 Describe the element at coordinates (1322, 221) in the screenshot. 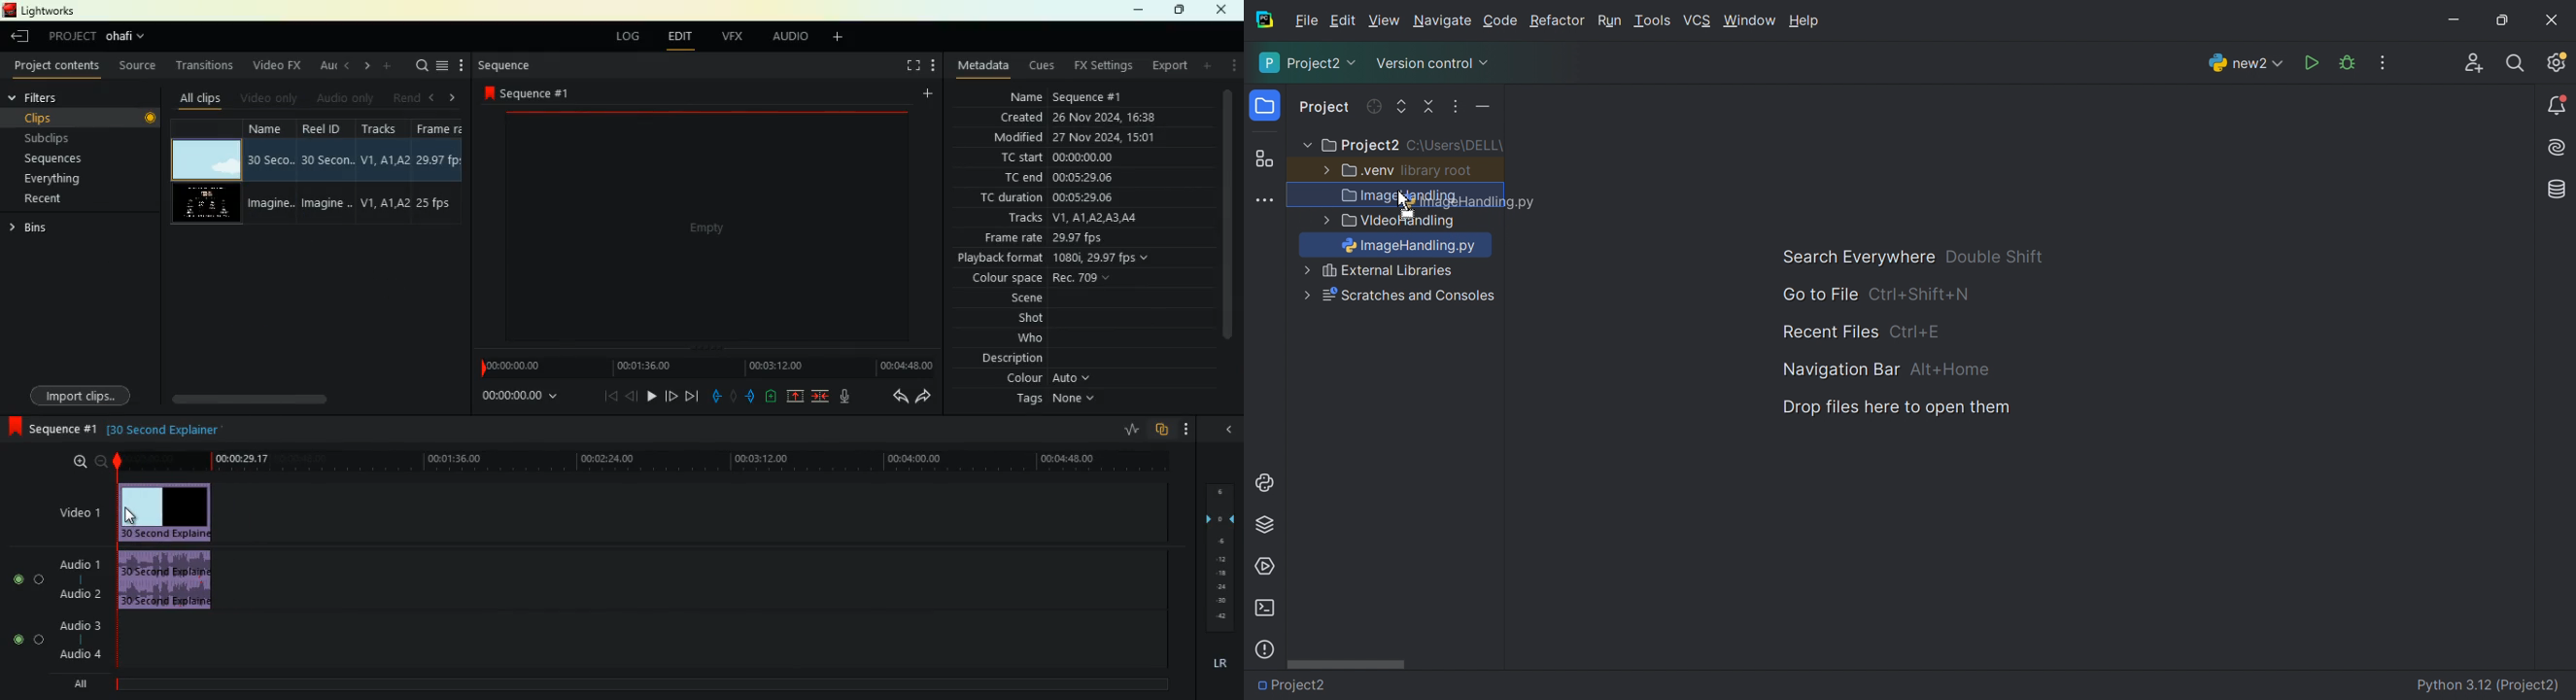

I see `more` at that location.